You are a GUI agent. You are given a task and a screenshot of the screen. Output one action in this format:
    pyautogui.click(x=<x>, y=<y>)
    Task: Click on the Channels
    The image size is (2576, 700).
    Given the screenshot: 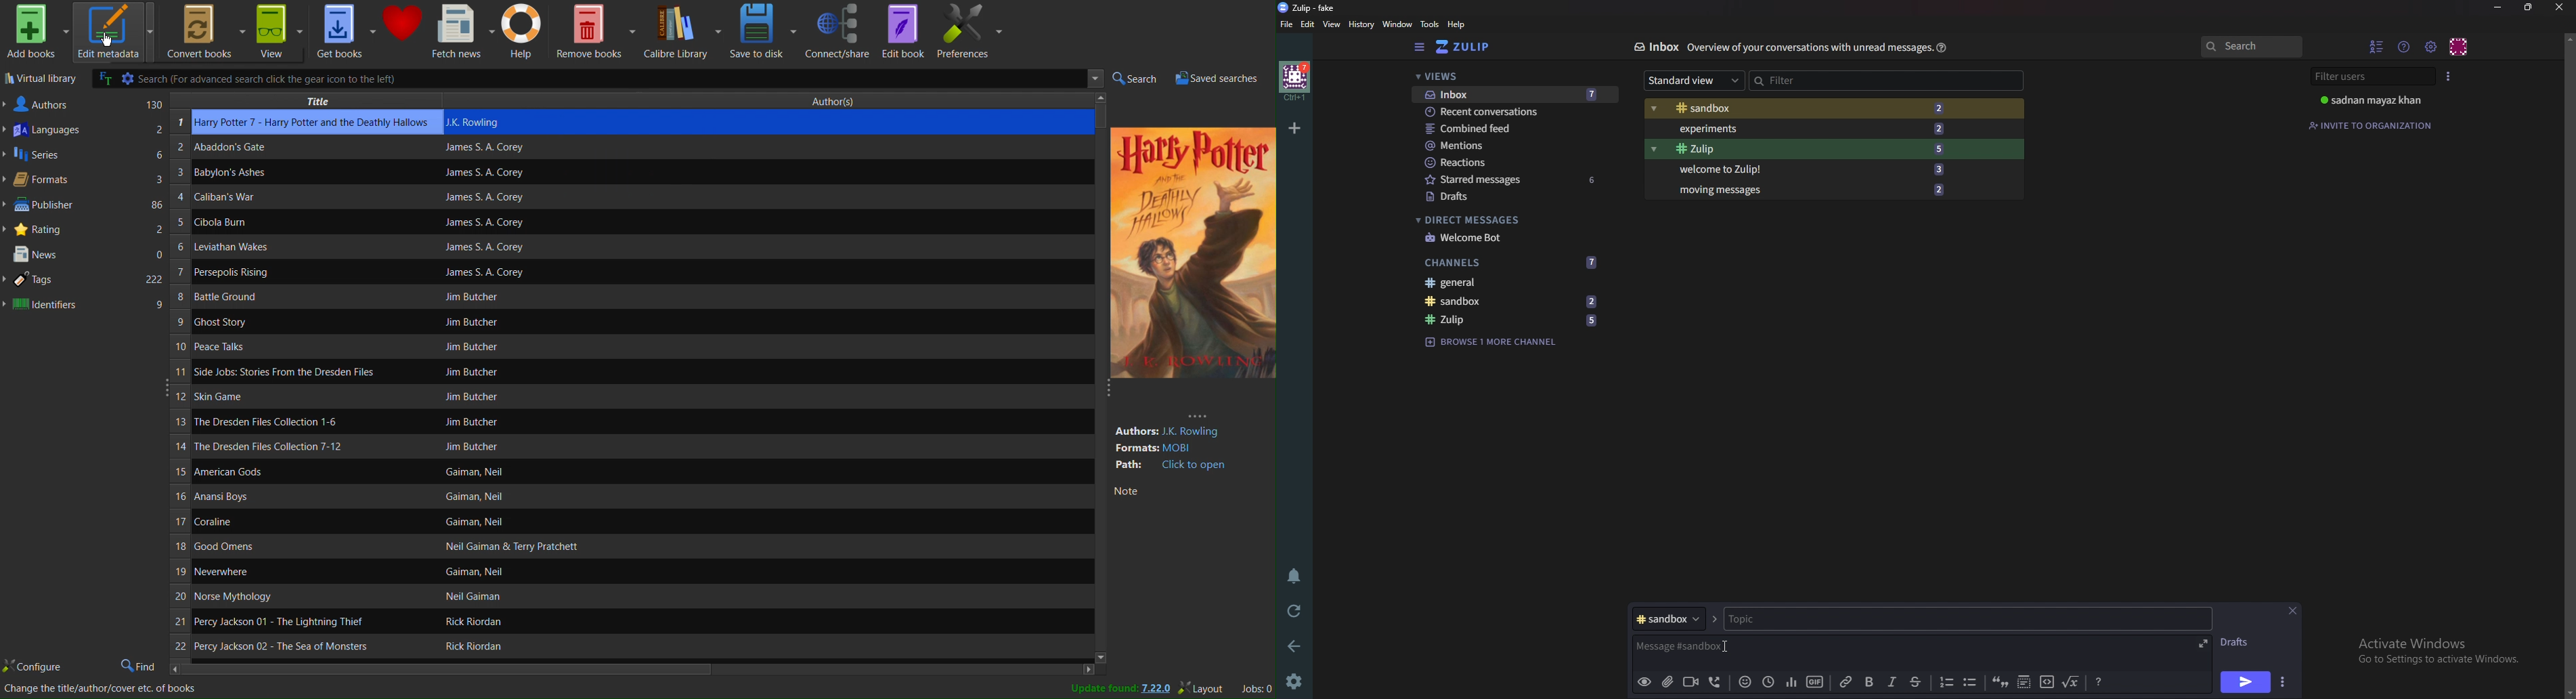 What is the action you would take?
    pyautogui.click(x=1514, y=261)
    